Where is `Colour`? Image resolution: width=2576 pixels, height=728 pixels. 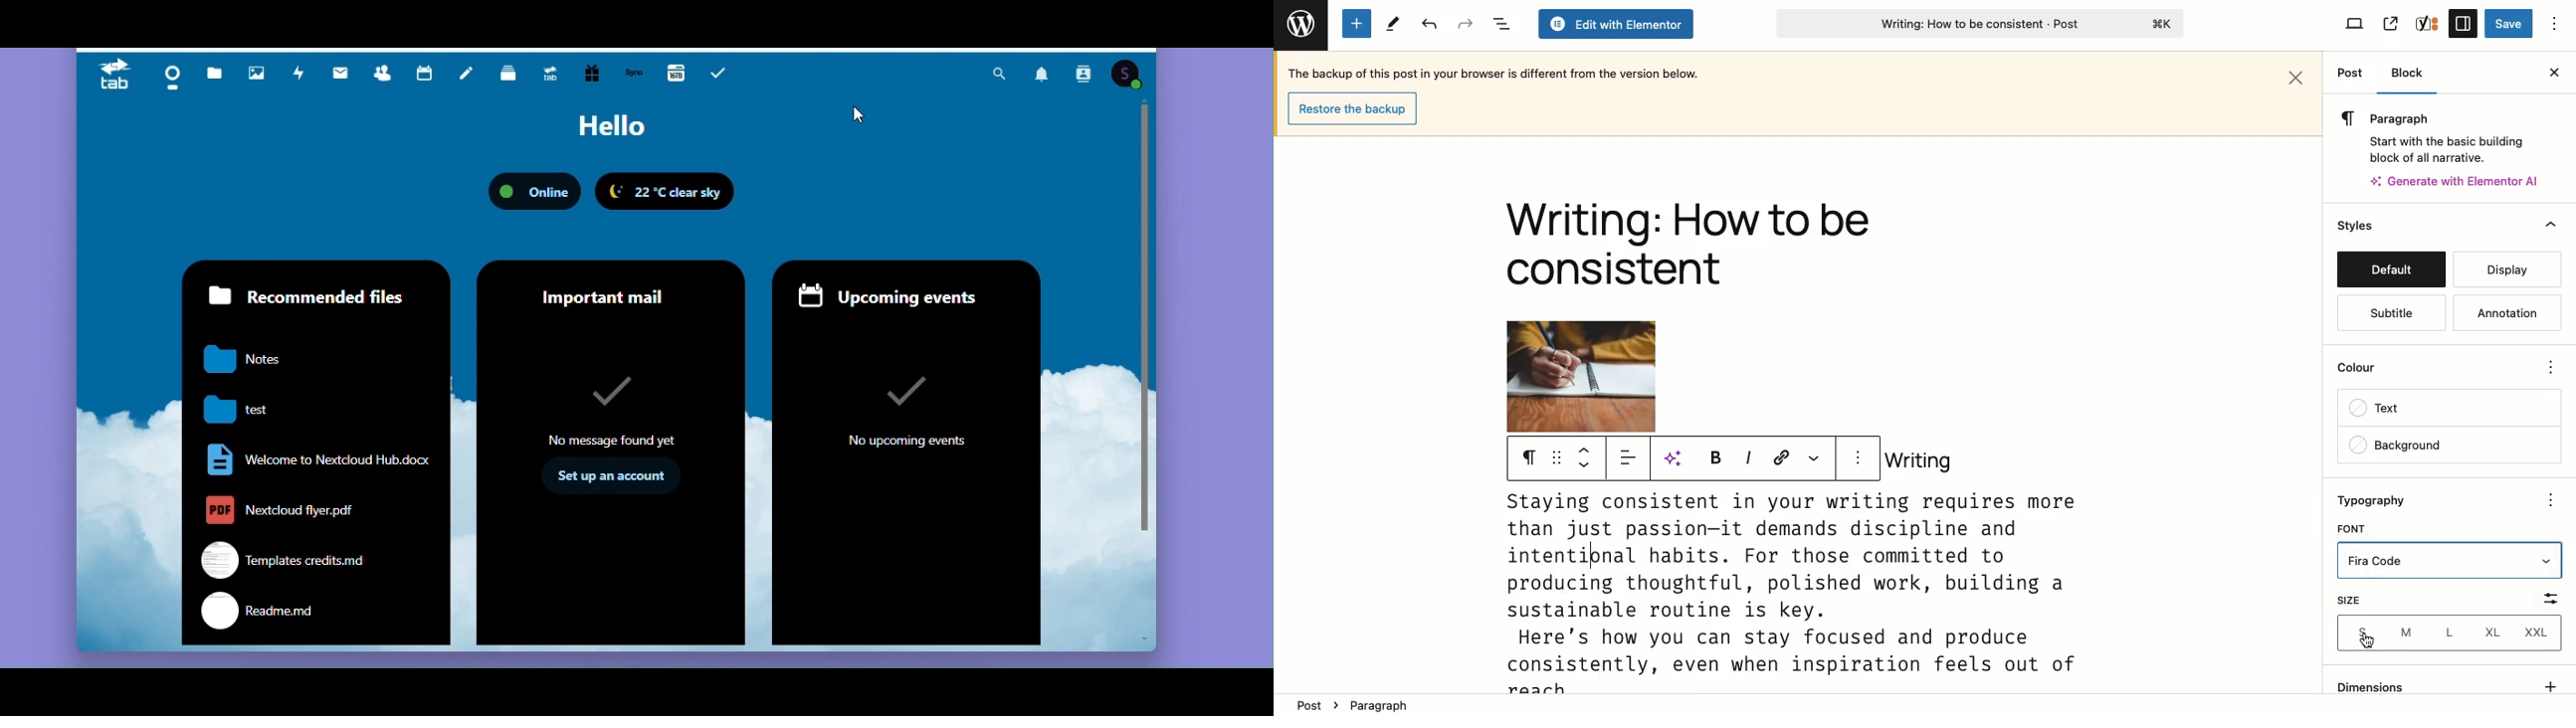 Colour is located at coordinates (2434, 365).